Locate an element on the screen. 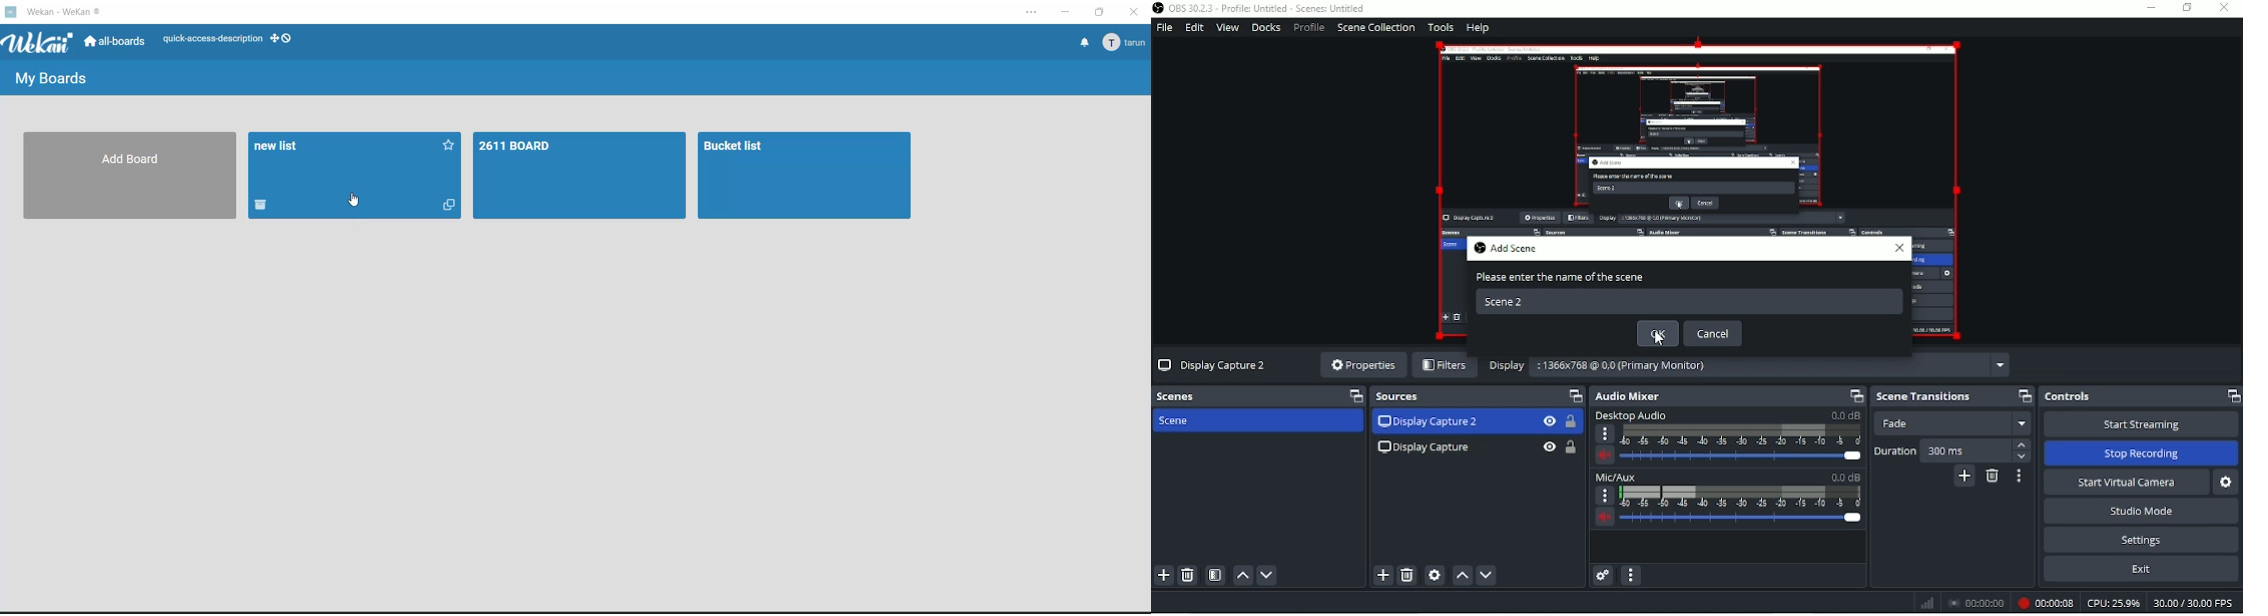 Image resolution: width=2268 pixels, height=616 pixels. app logo Wekan is located at coordinates (40, 44).